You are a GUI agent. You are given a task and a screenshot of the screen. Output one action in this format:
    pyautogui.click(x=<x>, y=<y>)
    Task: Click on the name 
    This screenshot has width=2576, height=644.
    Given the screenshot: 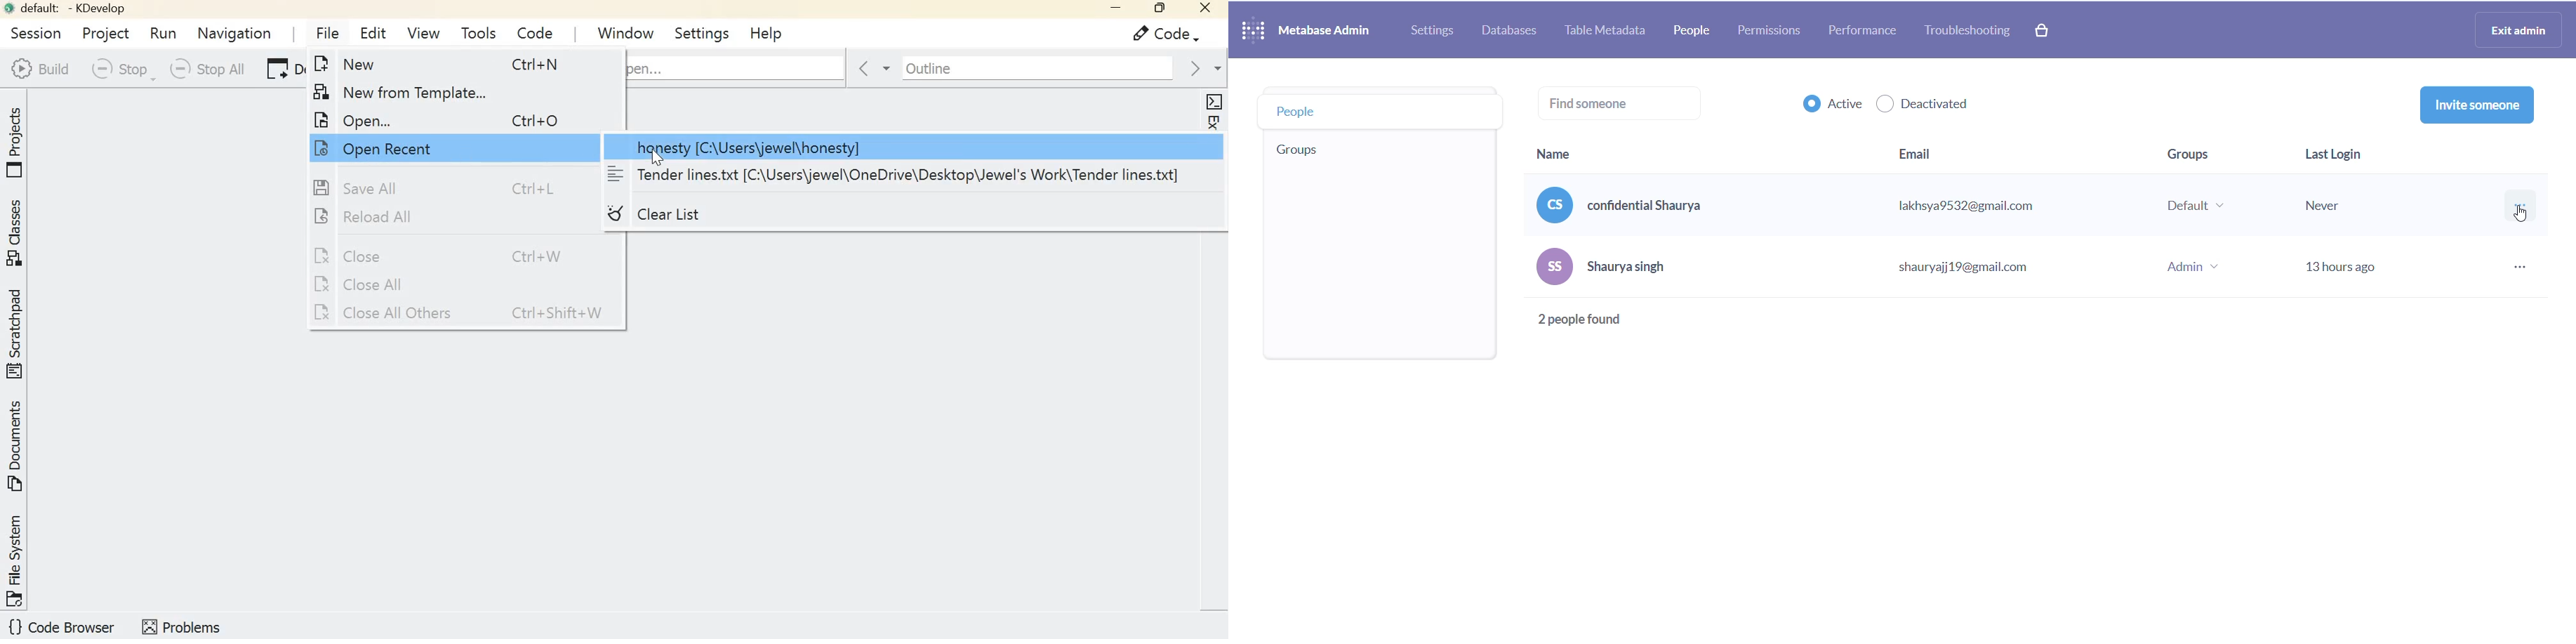 What is the action you would take?
    pyautogui.click(x=1614, y=208)
    